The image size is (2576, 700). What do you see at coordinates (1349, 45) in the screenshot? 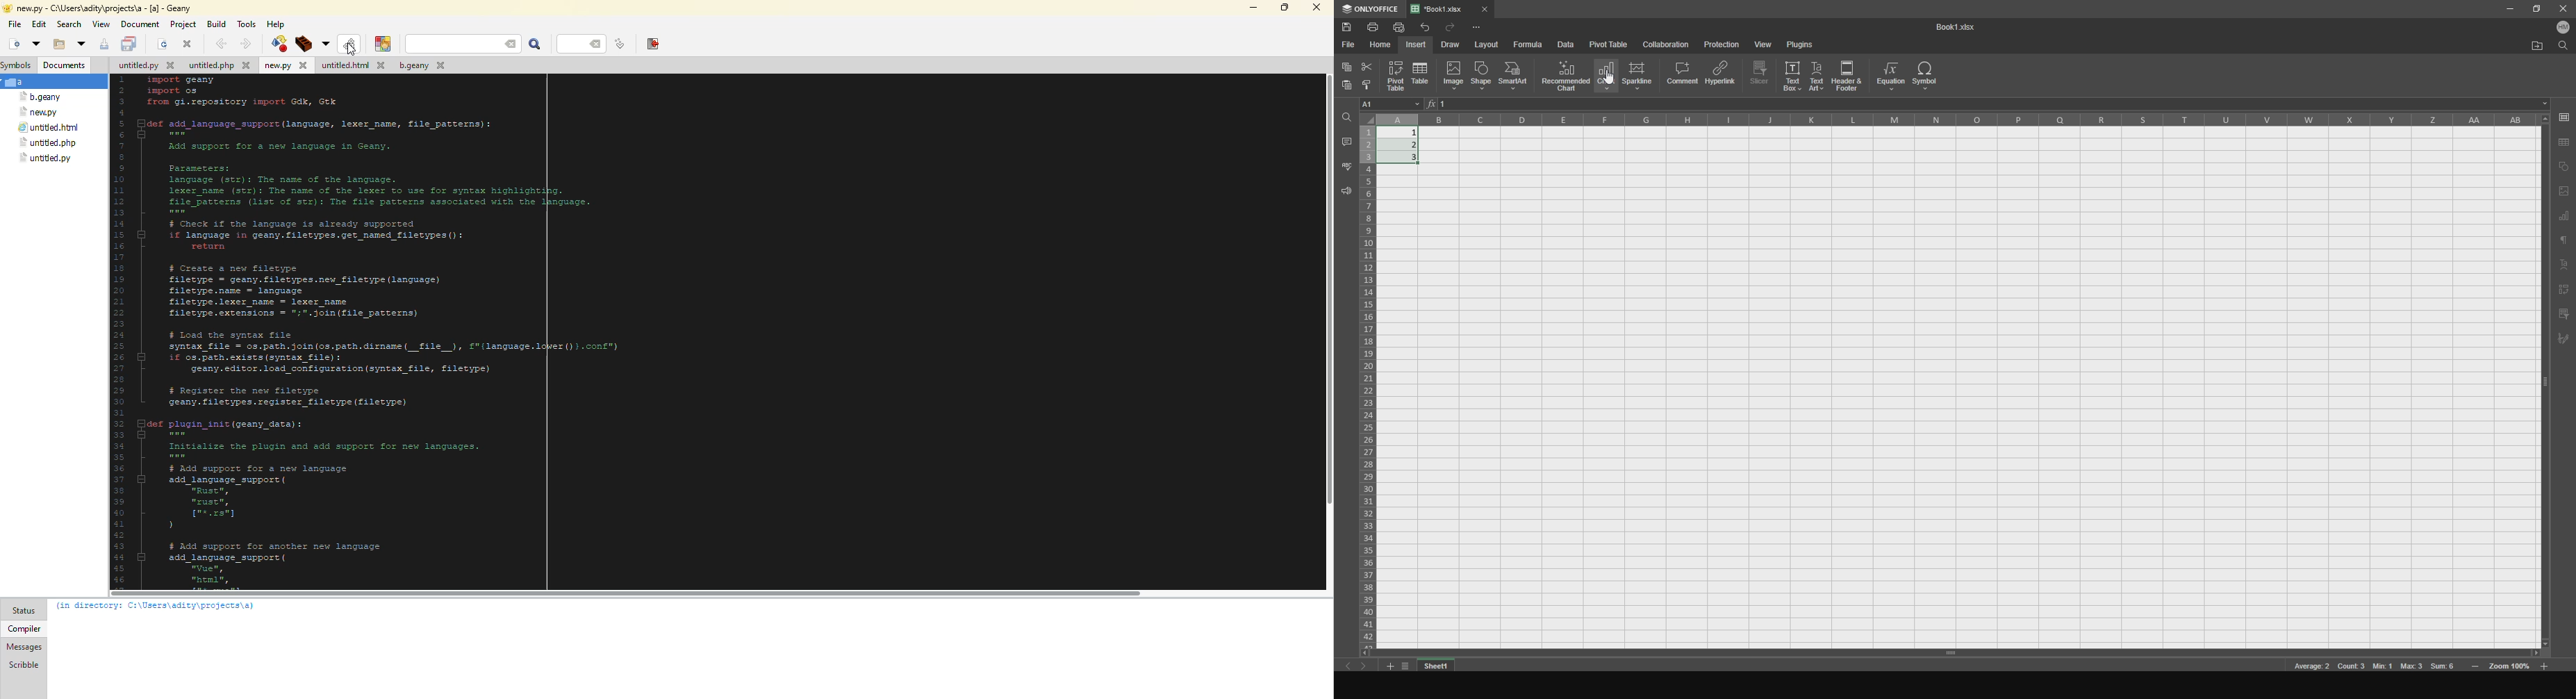
I see `file` at bounding box center [1349, 45].